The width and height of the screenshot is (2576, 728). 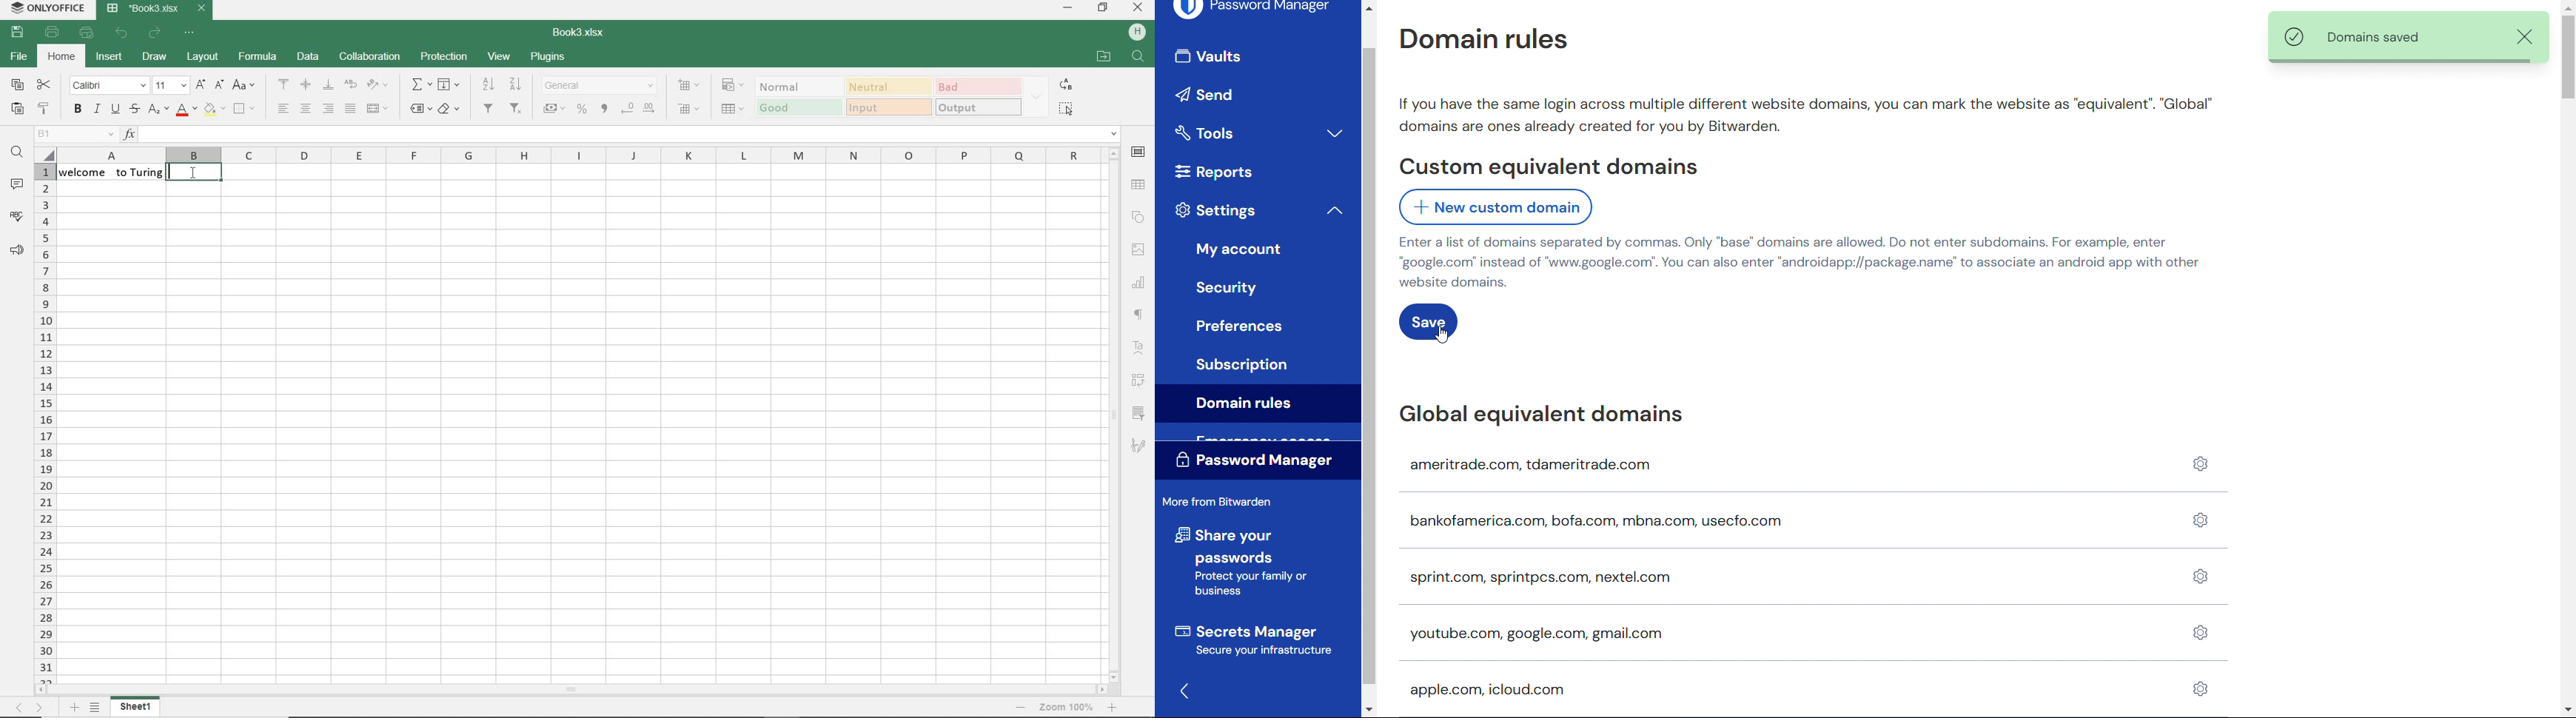 What do you see at coordinates (1138, 217) in the screenshot?
I see `shape` at bounding box center [1138, 217].